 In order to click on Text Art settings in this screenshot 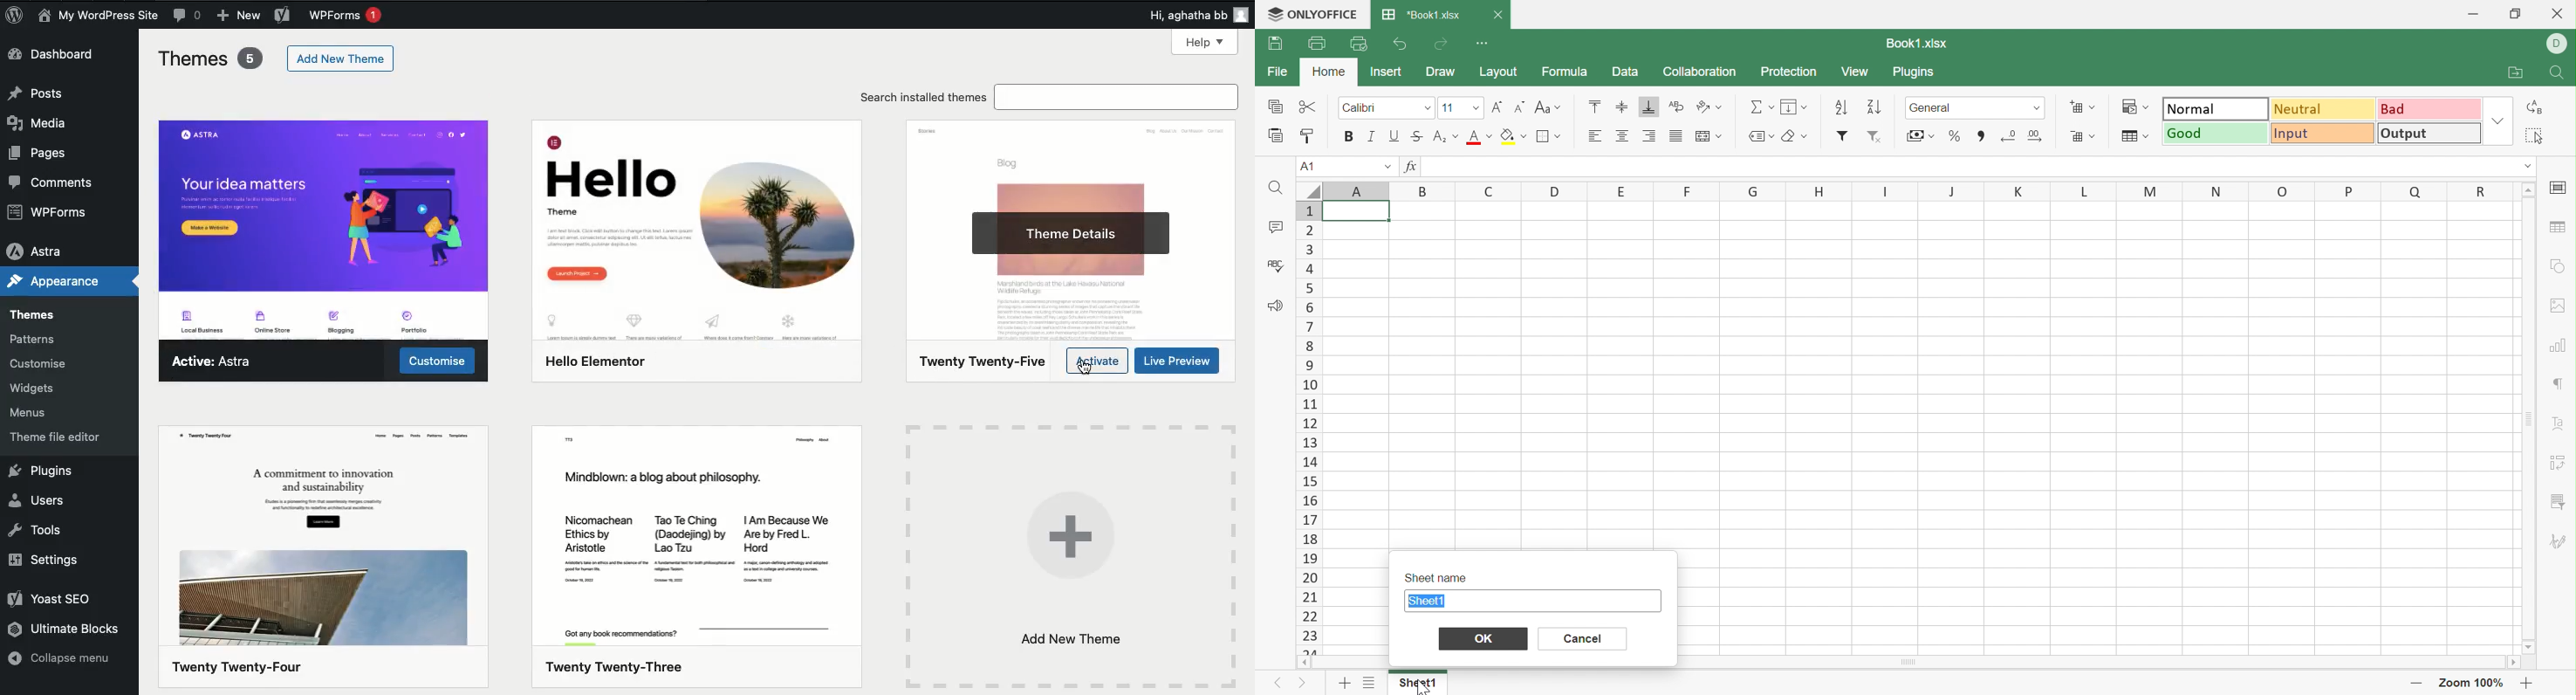, I will do `click(2560, 421)`.